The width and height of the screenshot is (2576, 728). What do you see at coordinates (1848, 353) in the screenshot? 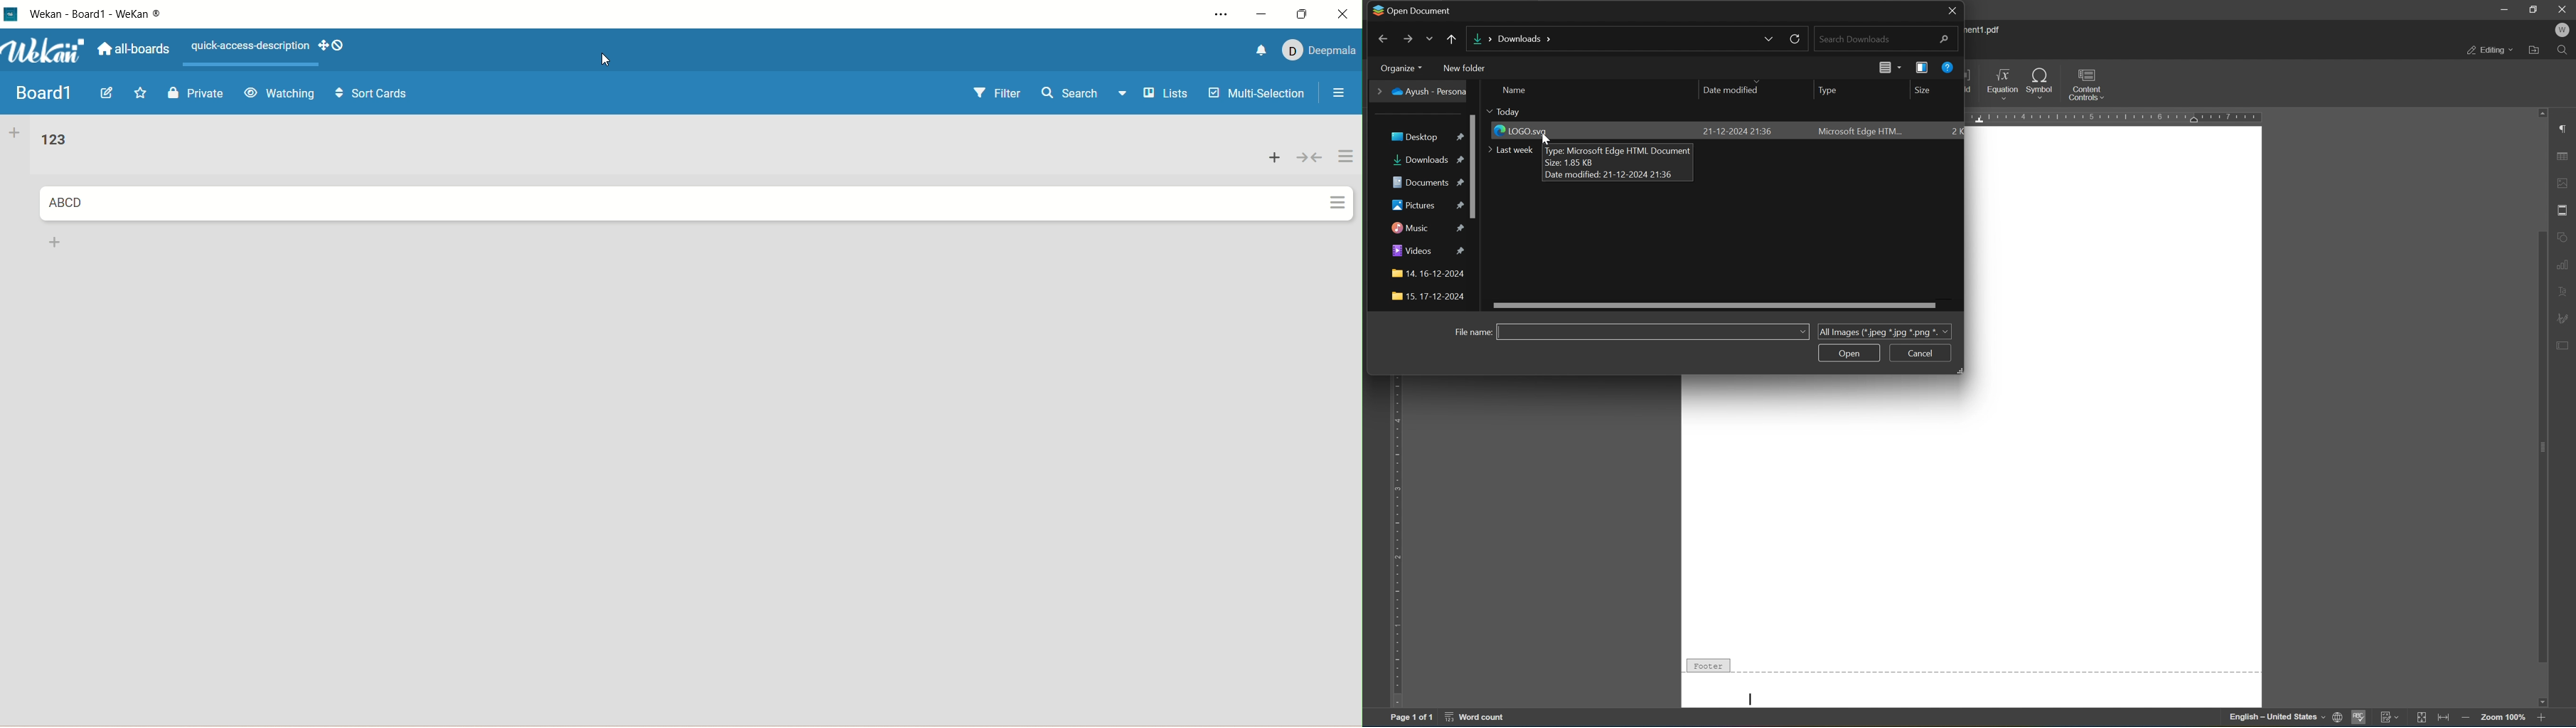
I see `open` at bounding box center [1848, 353].